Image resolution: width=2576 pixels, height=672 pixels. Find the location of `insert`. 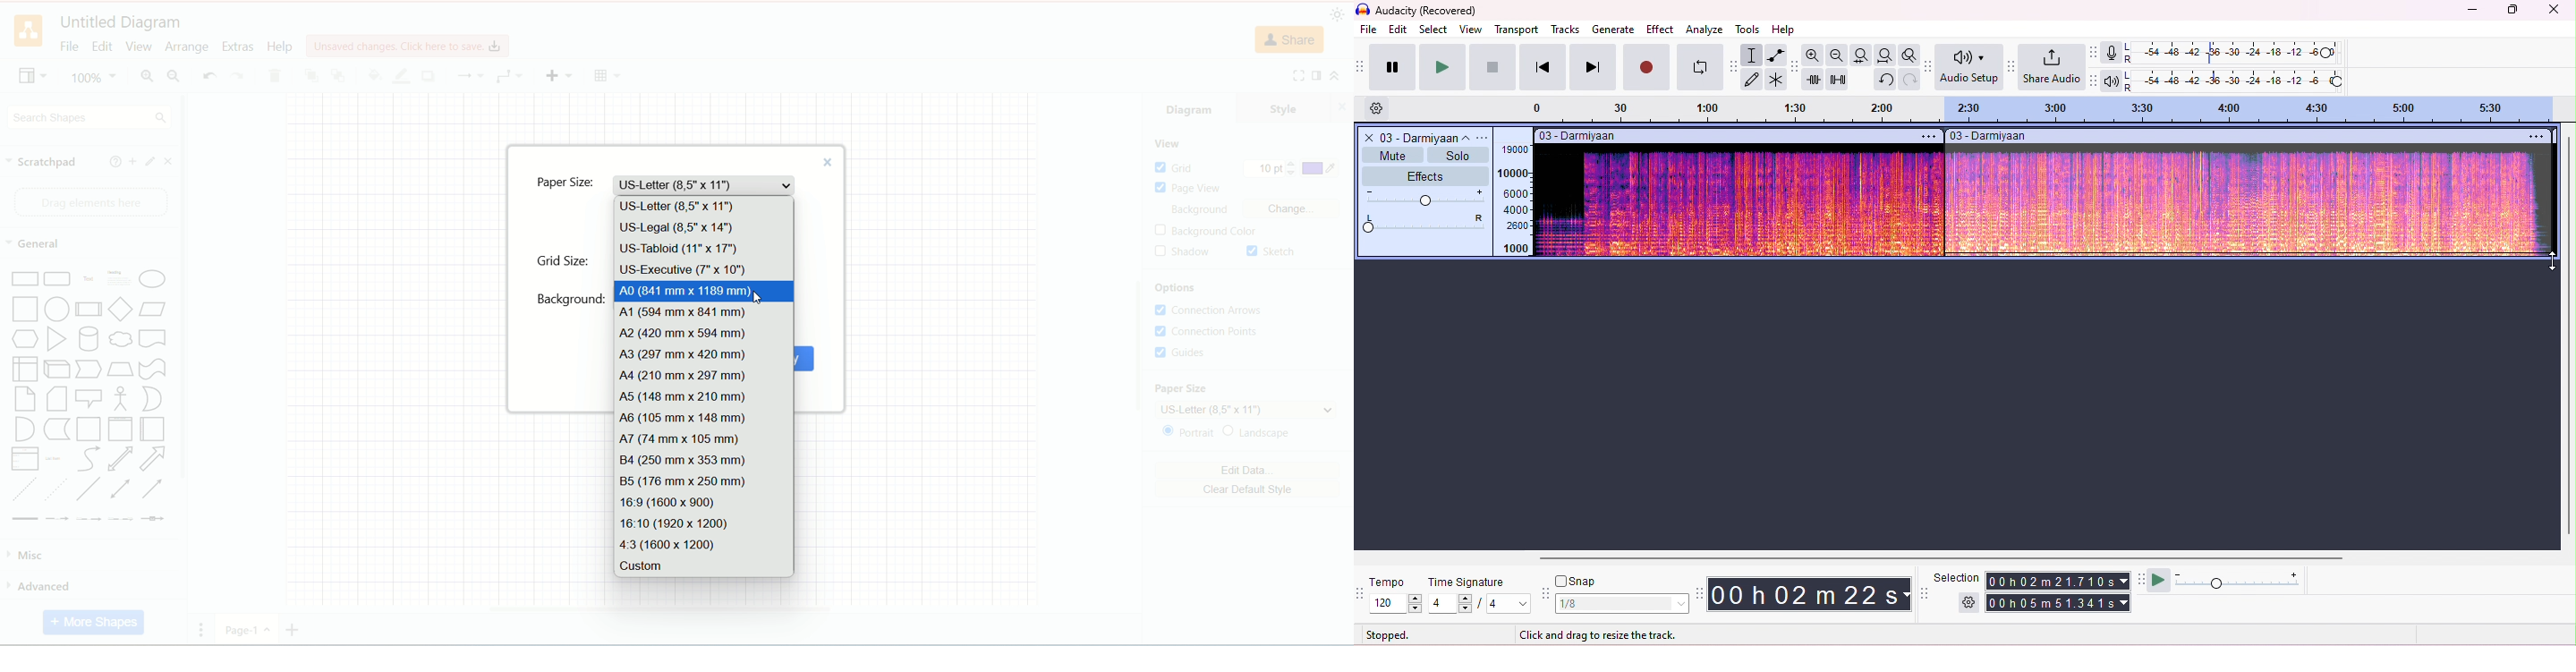

insert is located at coordinates (559, 74).